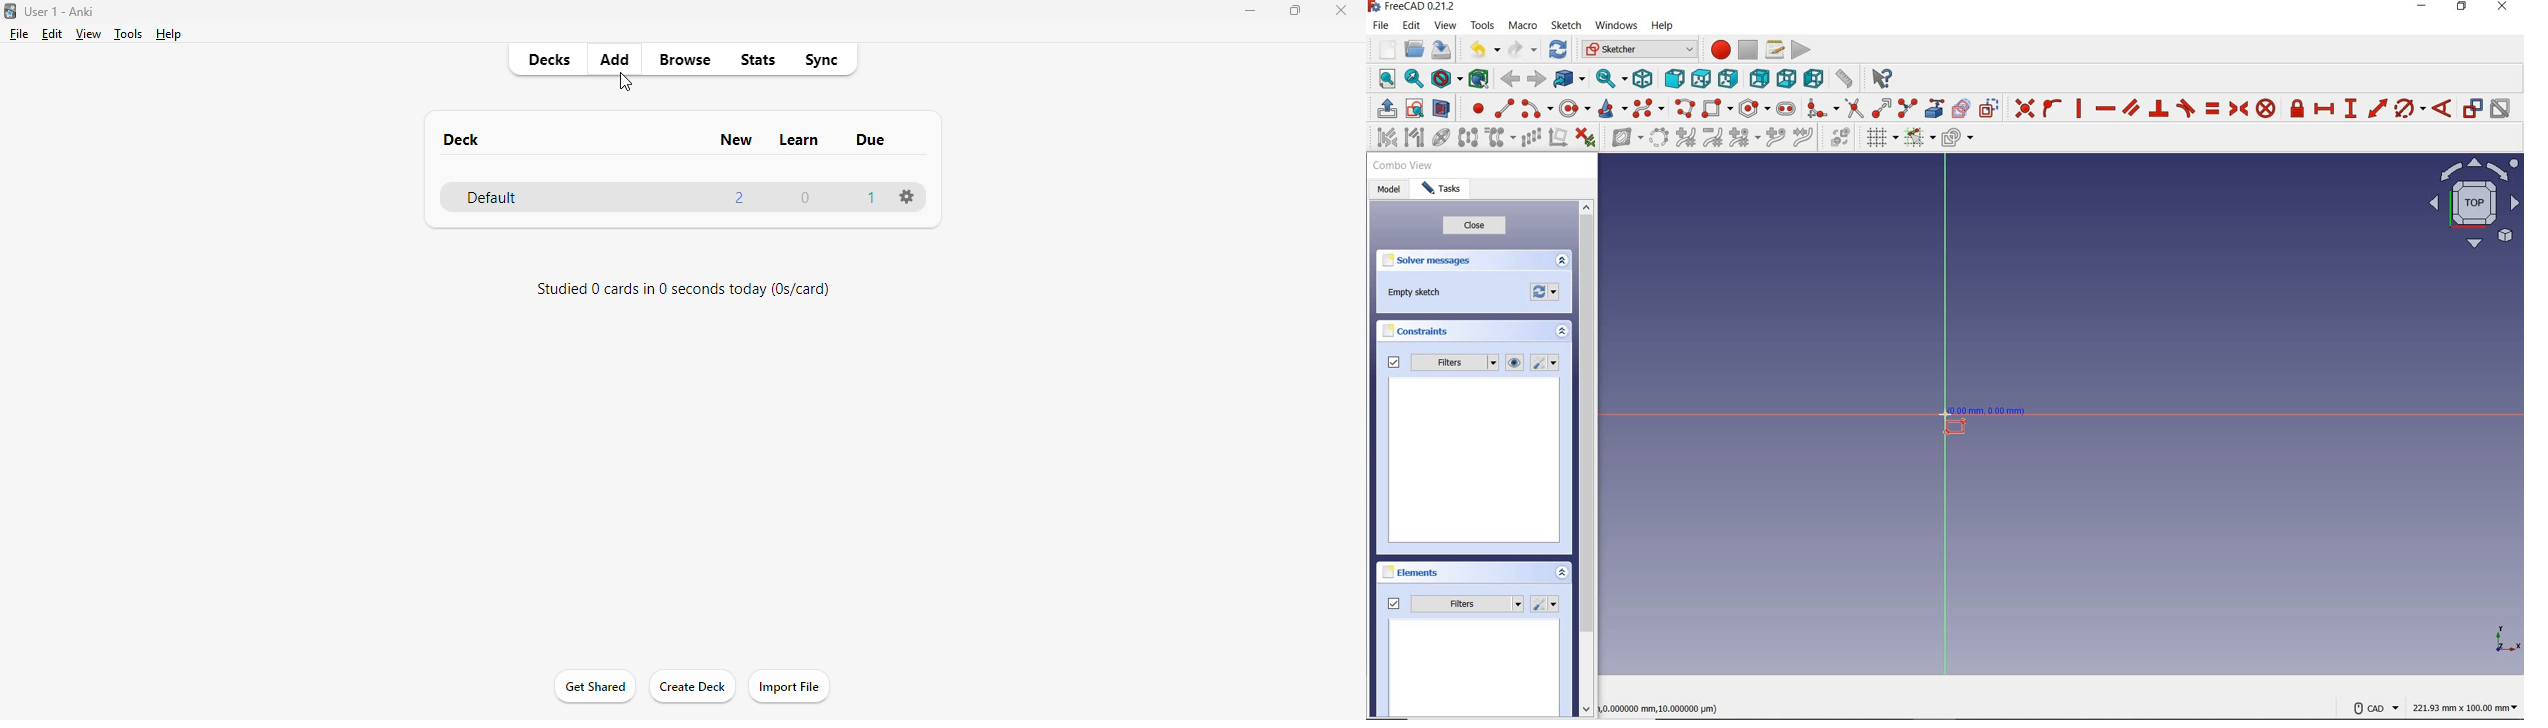 This screenshot has height=728, width=2548. Describe the element at coordinates (1588, 460) in the screenshot. I see `scrollbar` at that location.